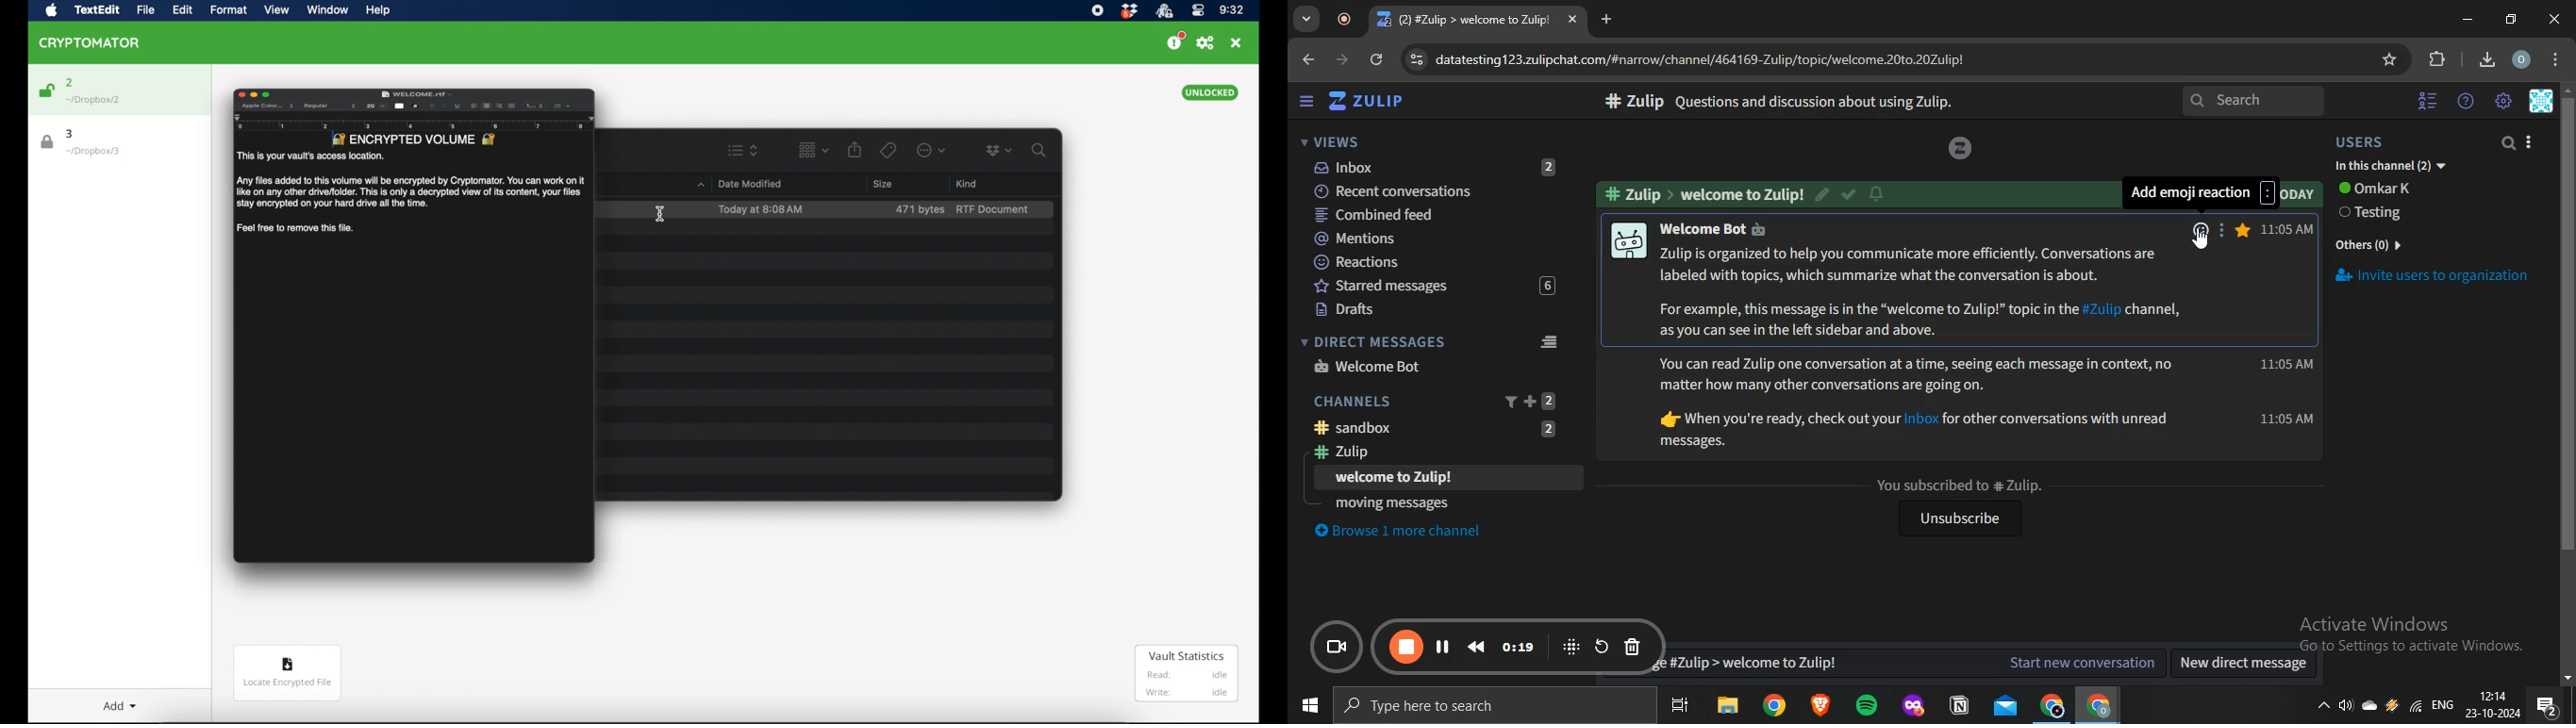 This screenshot has height=728, width=2576. I want to click on tags, so click(889, 149).